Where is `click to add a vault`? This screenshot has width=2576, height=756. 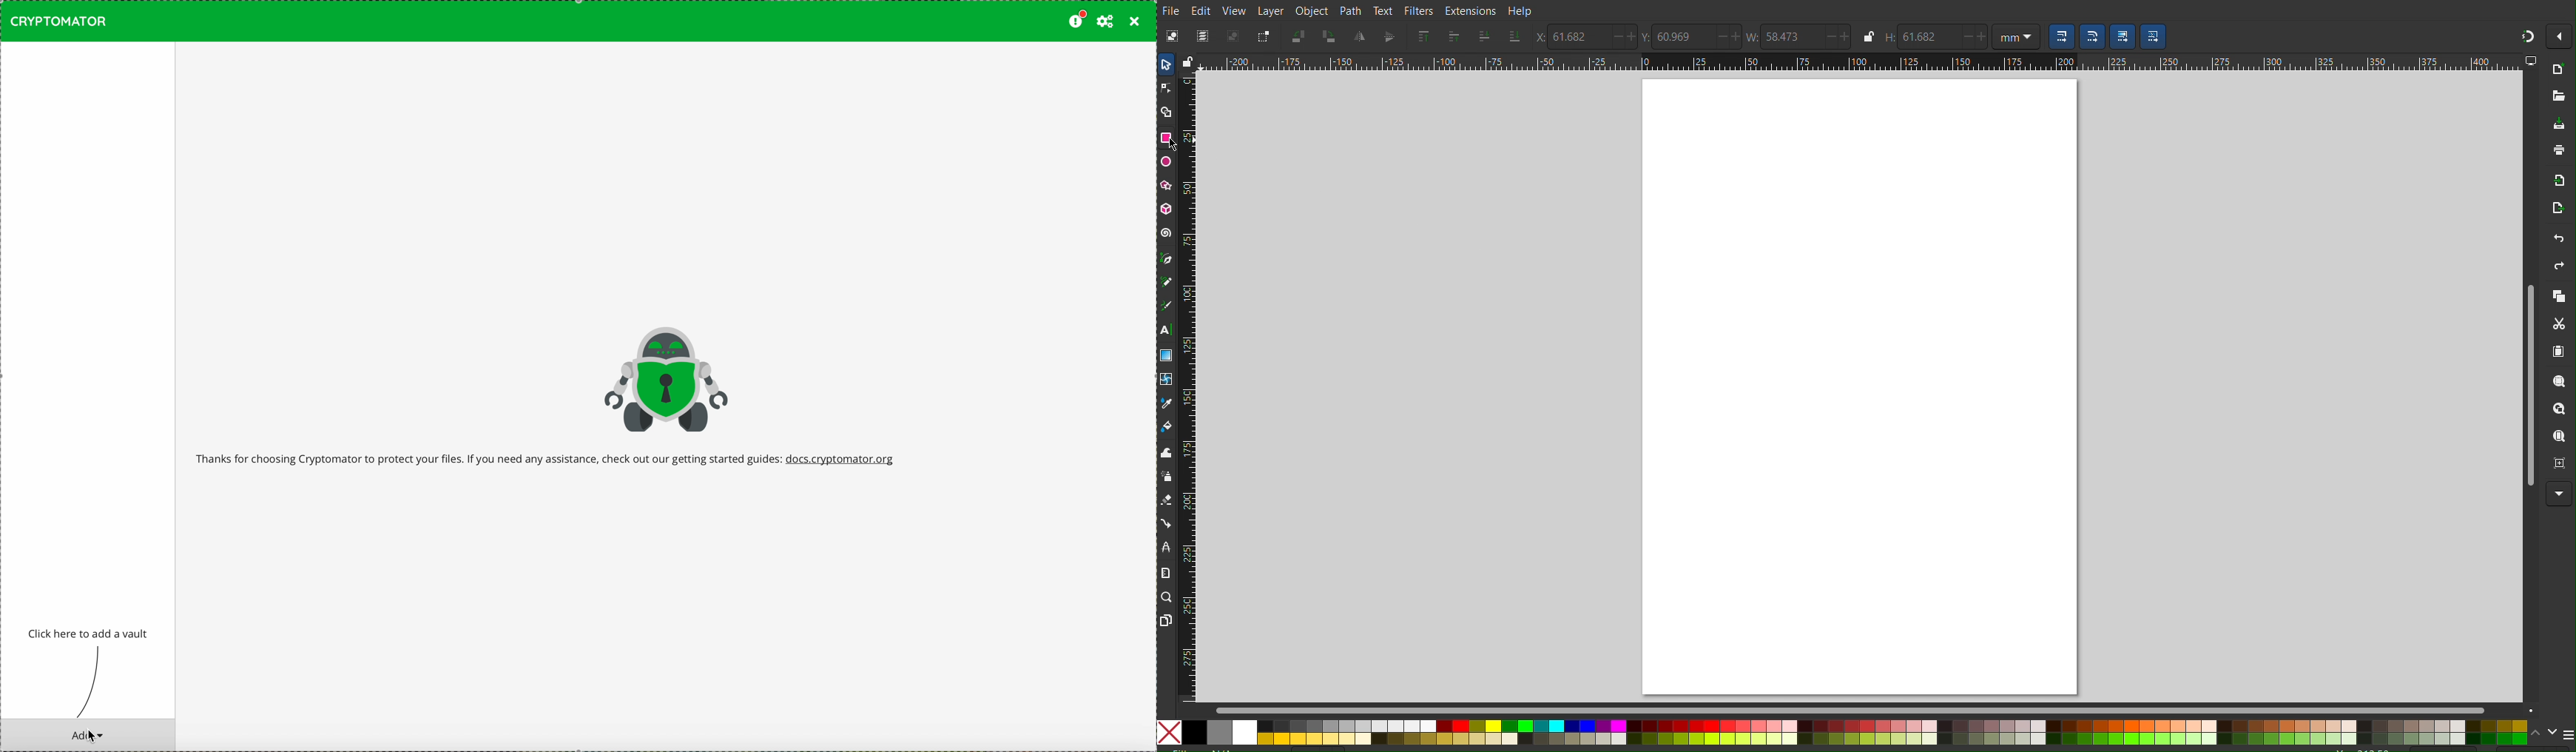 click to add a vault is located at coordinates (89, 634).